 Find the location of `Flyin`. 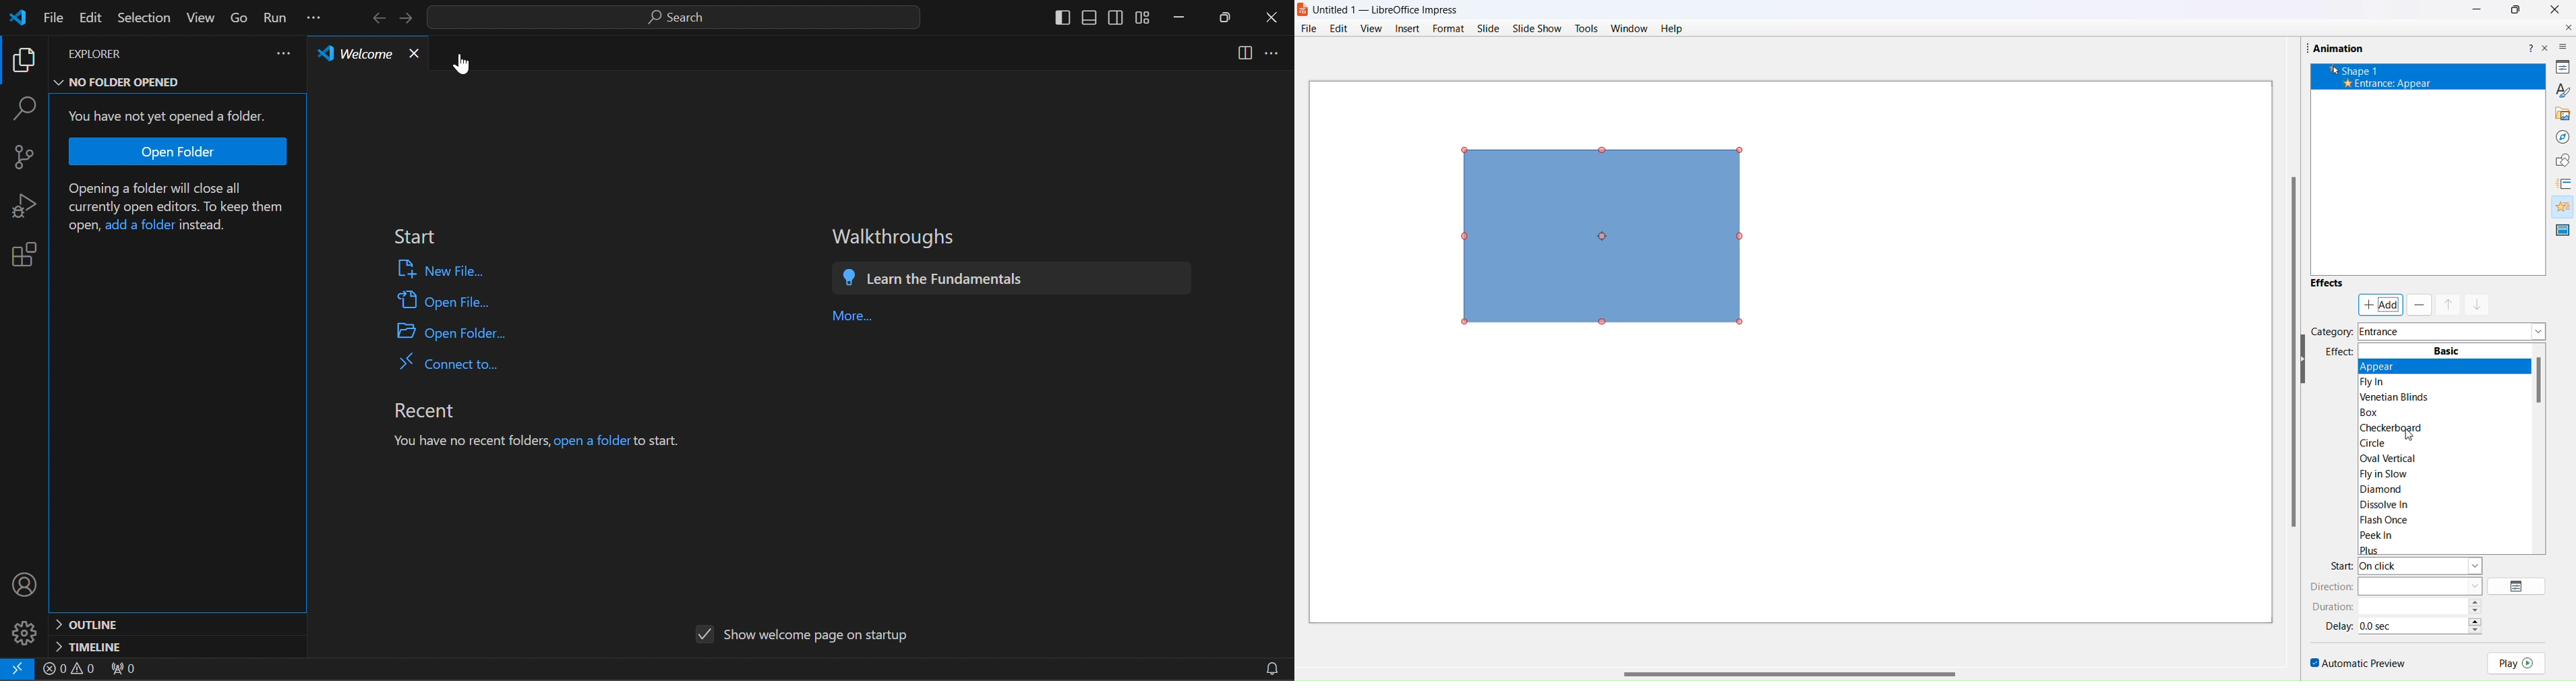

Flyin is located at coordinates (2386, 383).